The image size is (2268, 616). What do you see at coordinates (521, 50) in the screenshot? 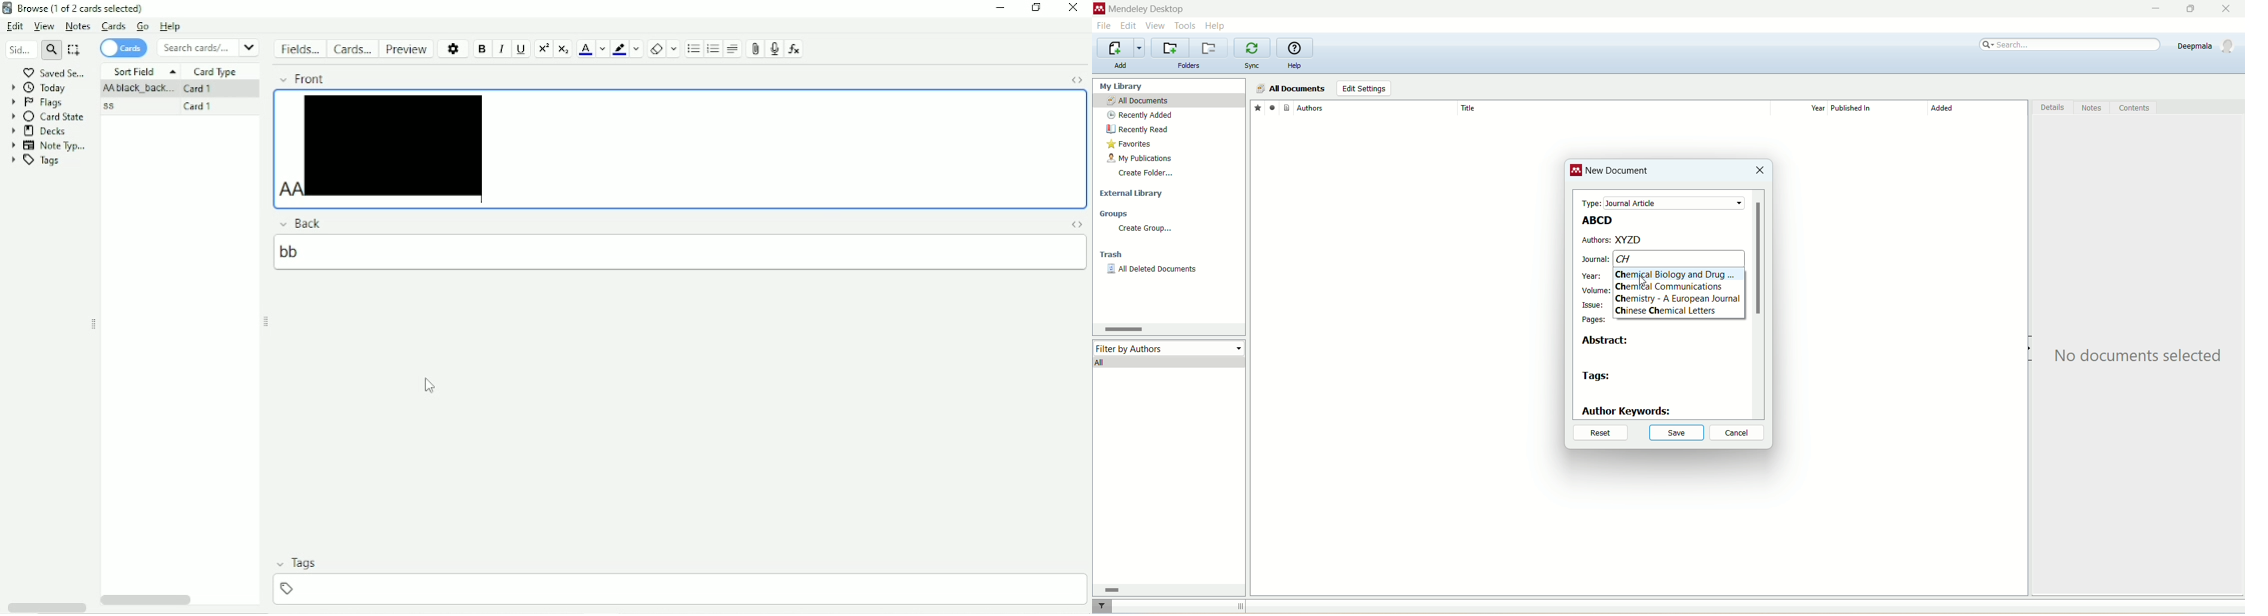
I see `Underline` at bounding box center [521, 50].